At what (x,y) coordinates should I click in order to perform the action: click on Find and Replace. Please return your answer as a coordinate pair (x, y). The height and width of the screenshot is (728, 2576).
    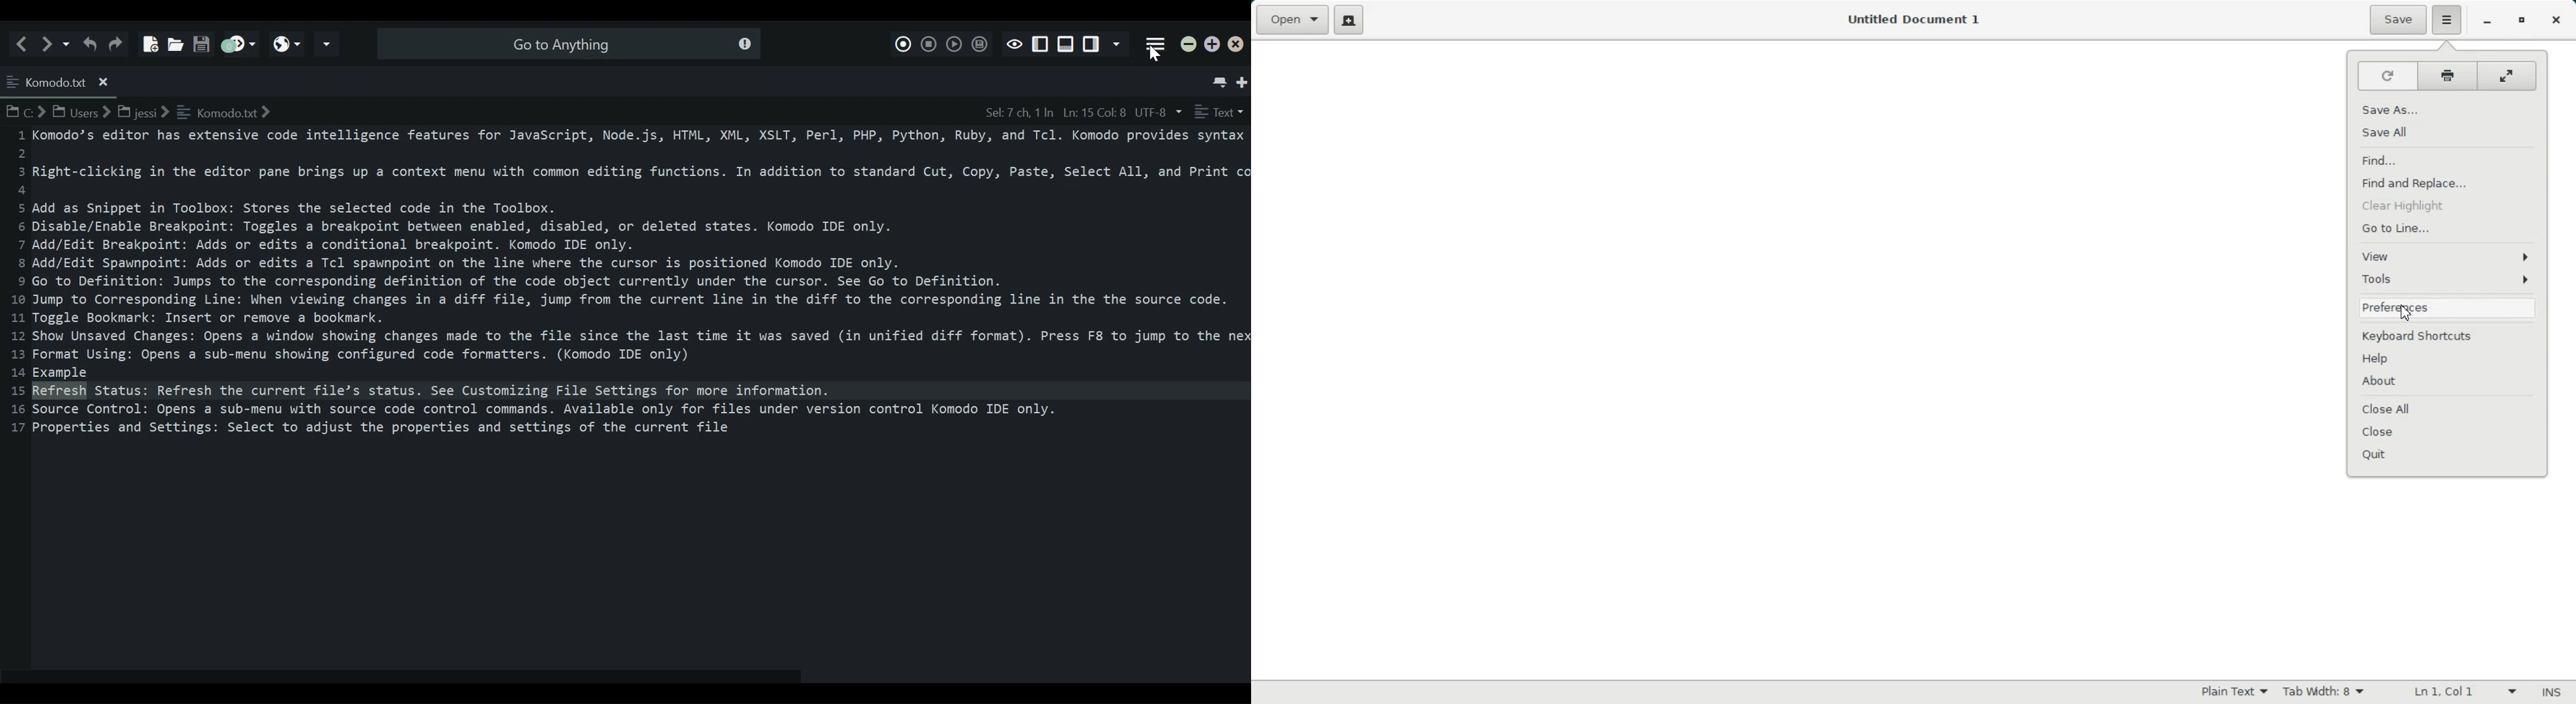
    Looking at the image, I should click on (2448, 182).